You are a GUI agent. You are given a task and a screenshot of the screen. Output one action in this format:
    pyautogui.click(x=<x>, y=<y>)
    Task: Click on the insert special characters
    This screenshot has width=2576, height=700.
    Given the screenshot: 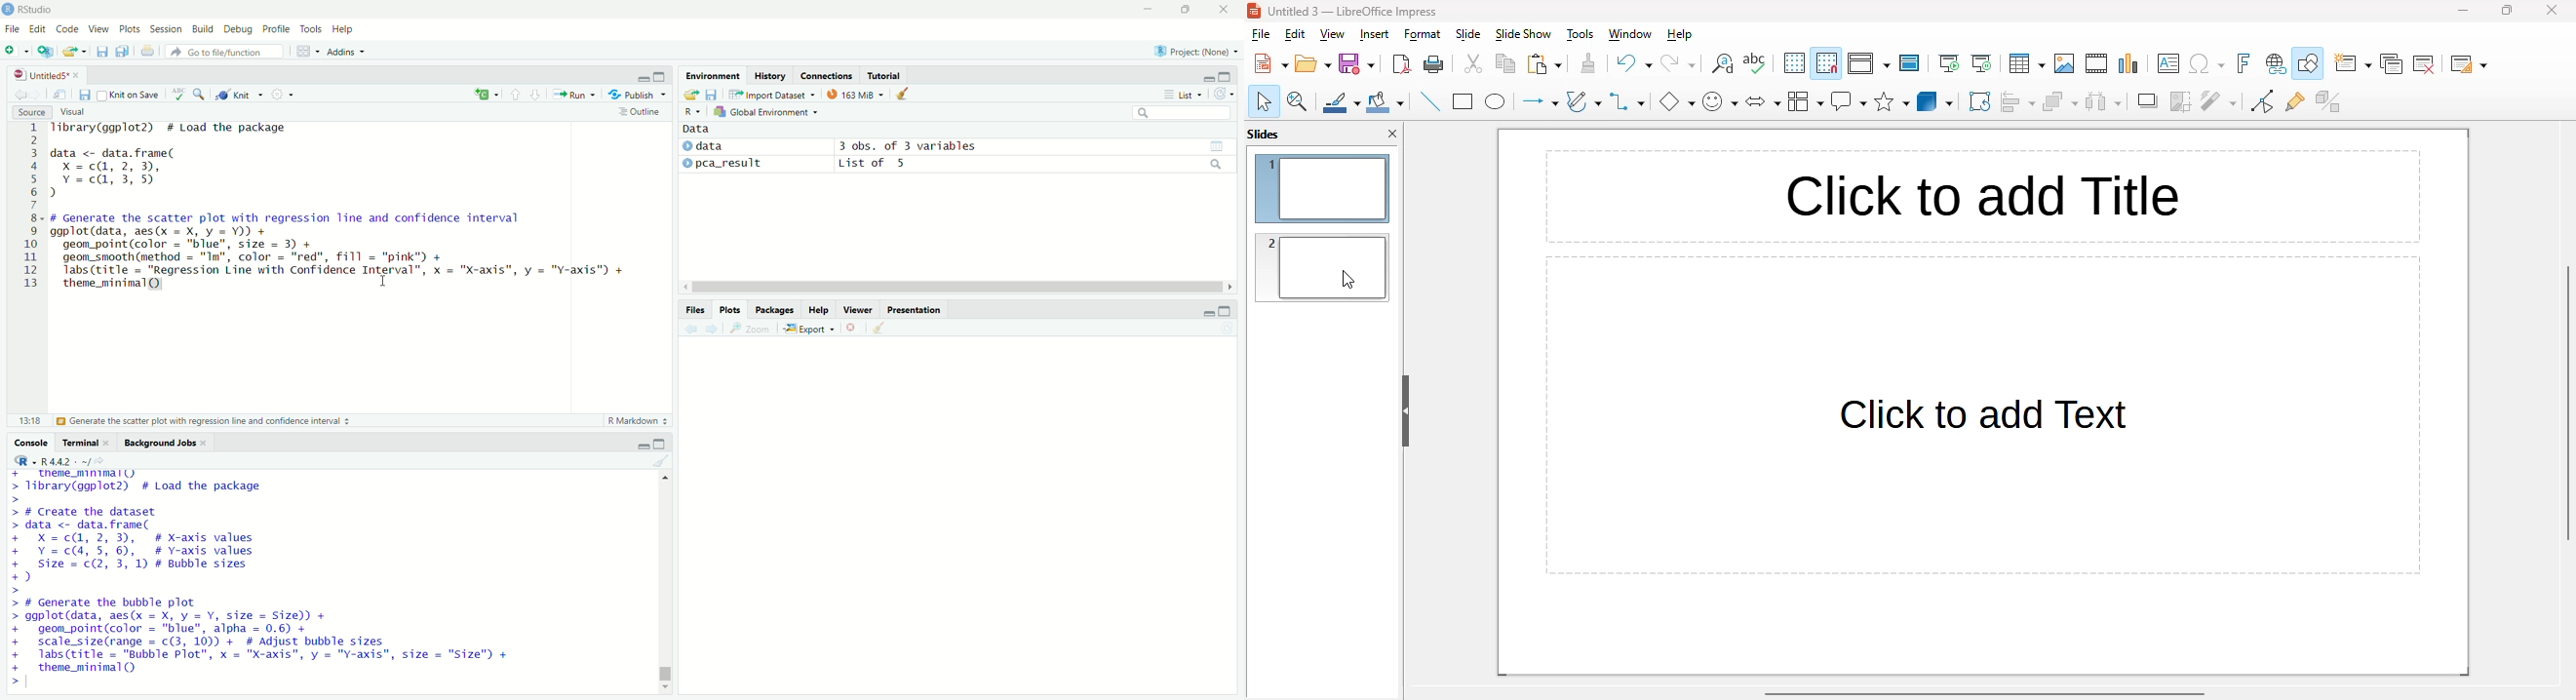 What is the action you would take?
    pyautogui.click(x=2206, y=62)
    